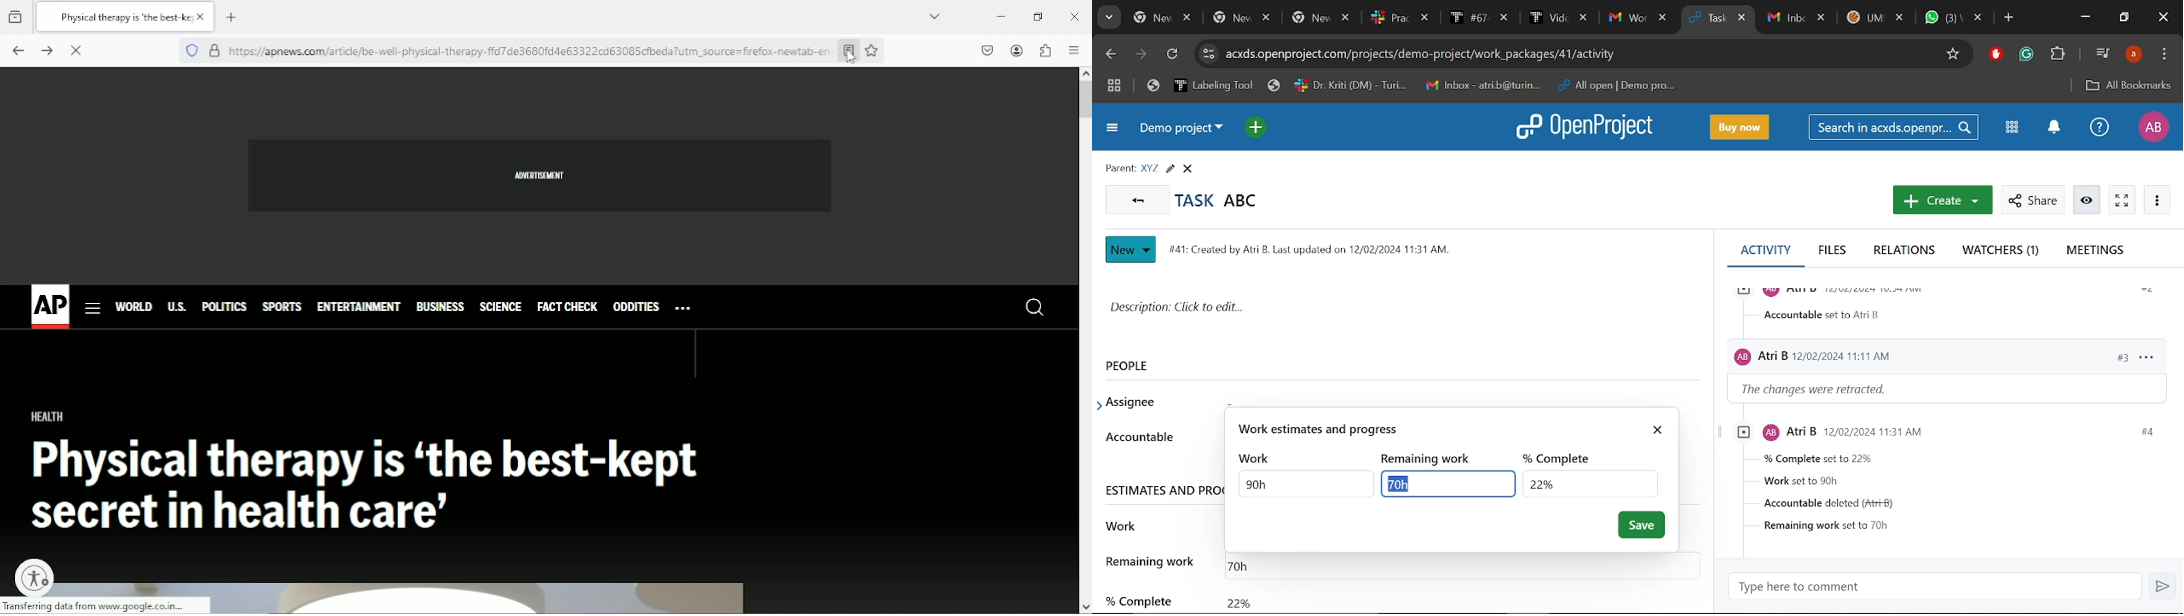 This screenshot has width=2184, height=616. What do you see at coordinates (1183, 131) in the screenshot?
I see `Current projrct` at bounding box center [1183, 131].